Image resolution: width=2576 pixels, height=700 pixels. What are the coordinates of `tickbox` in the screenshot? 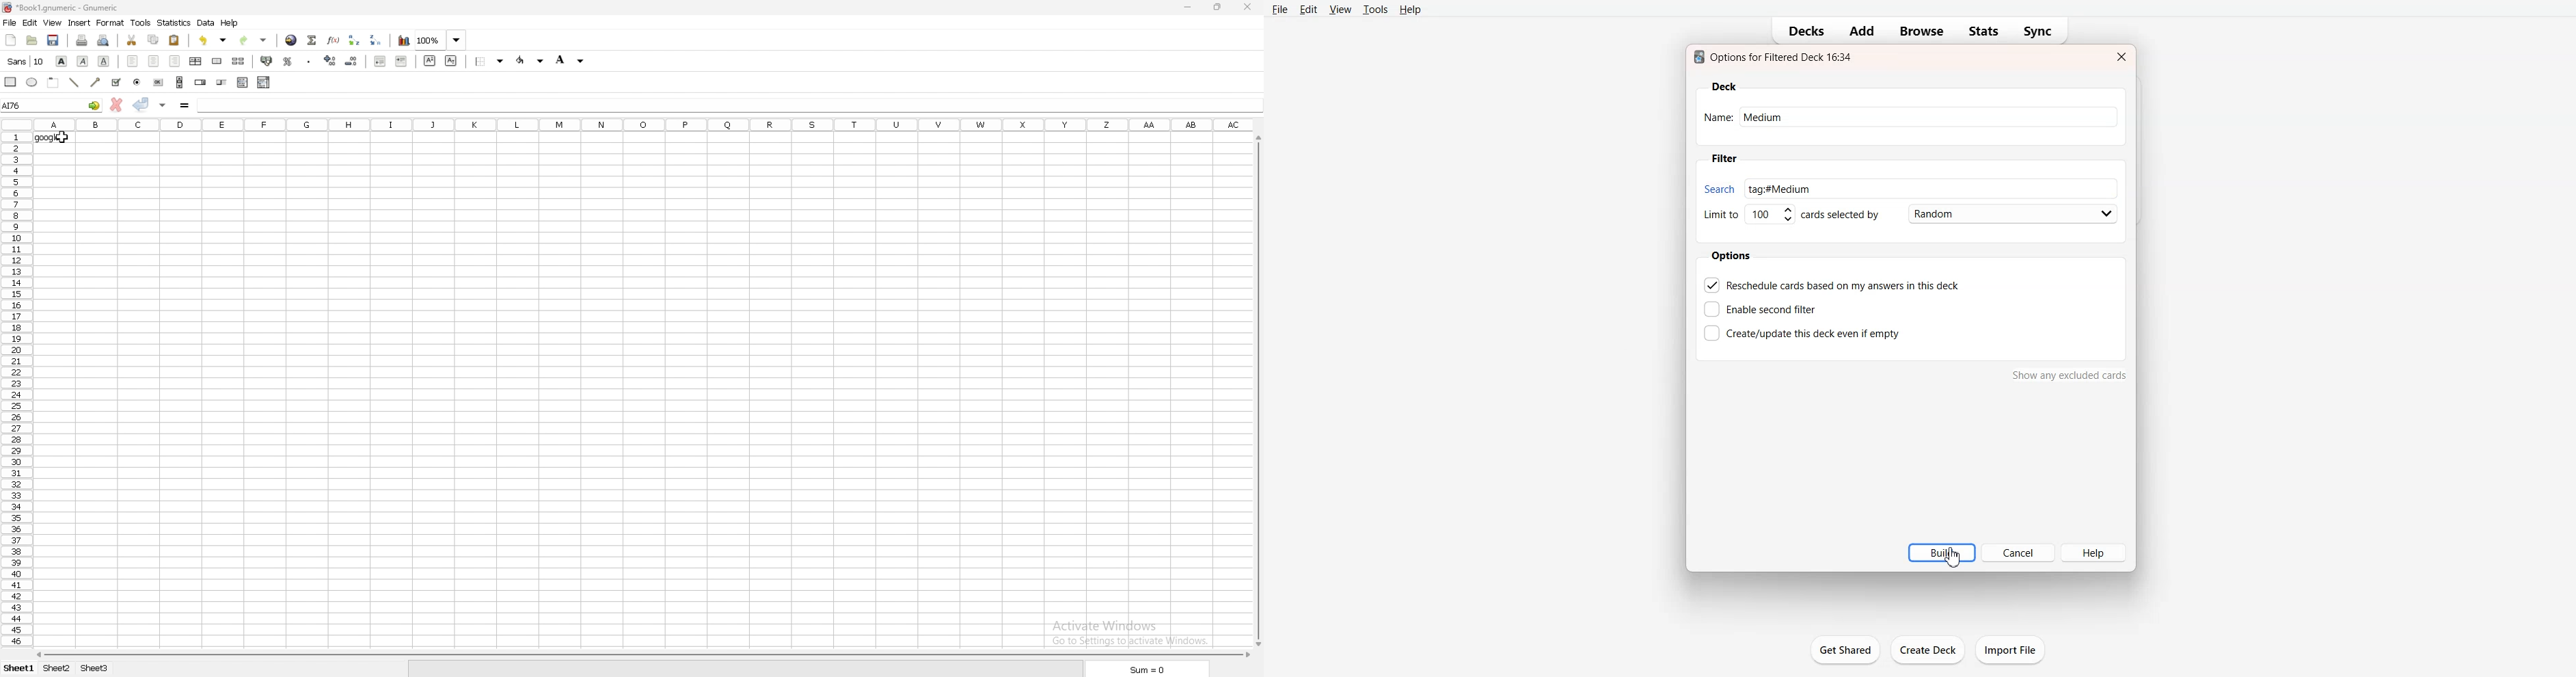 It's located at (117, 82).